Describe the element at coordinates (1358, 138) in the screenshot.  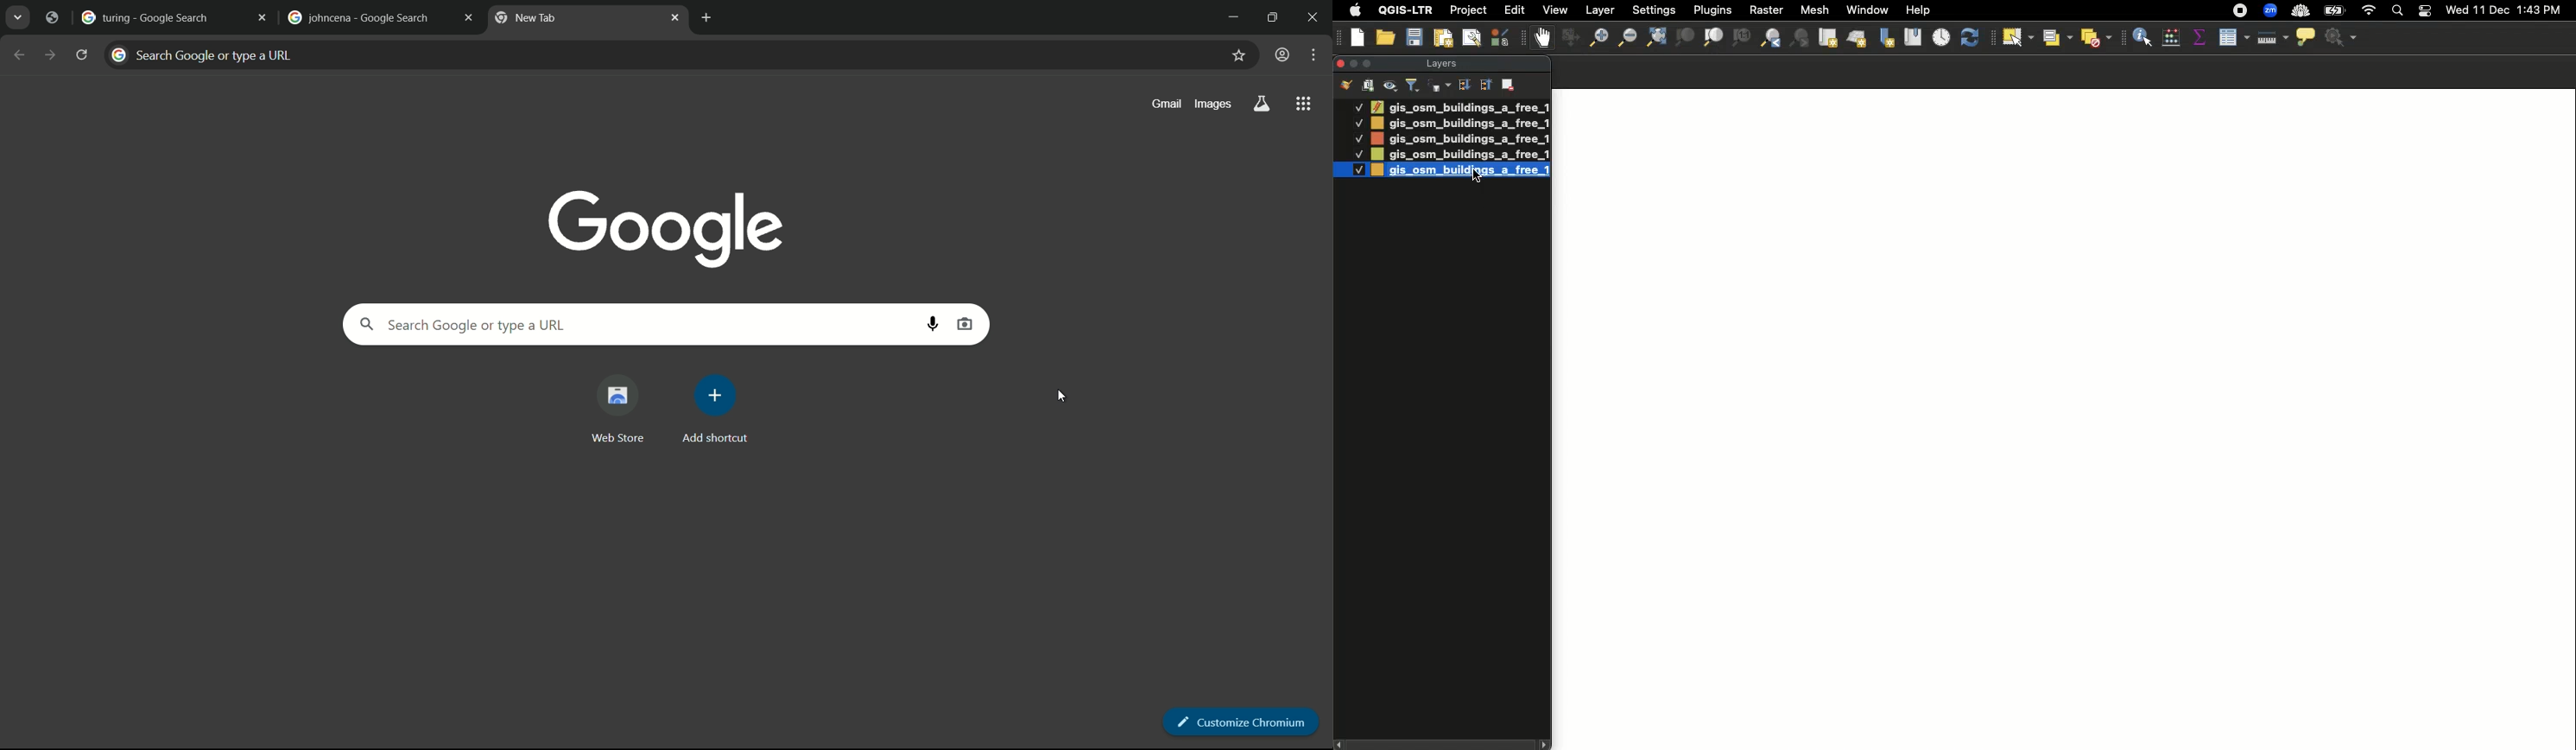
I see `Checked` at that location.